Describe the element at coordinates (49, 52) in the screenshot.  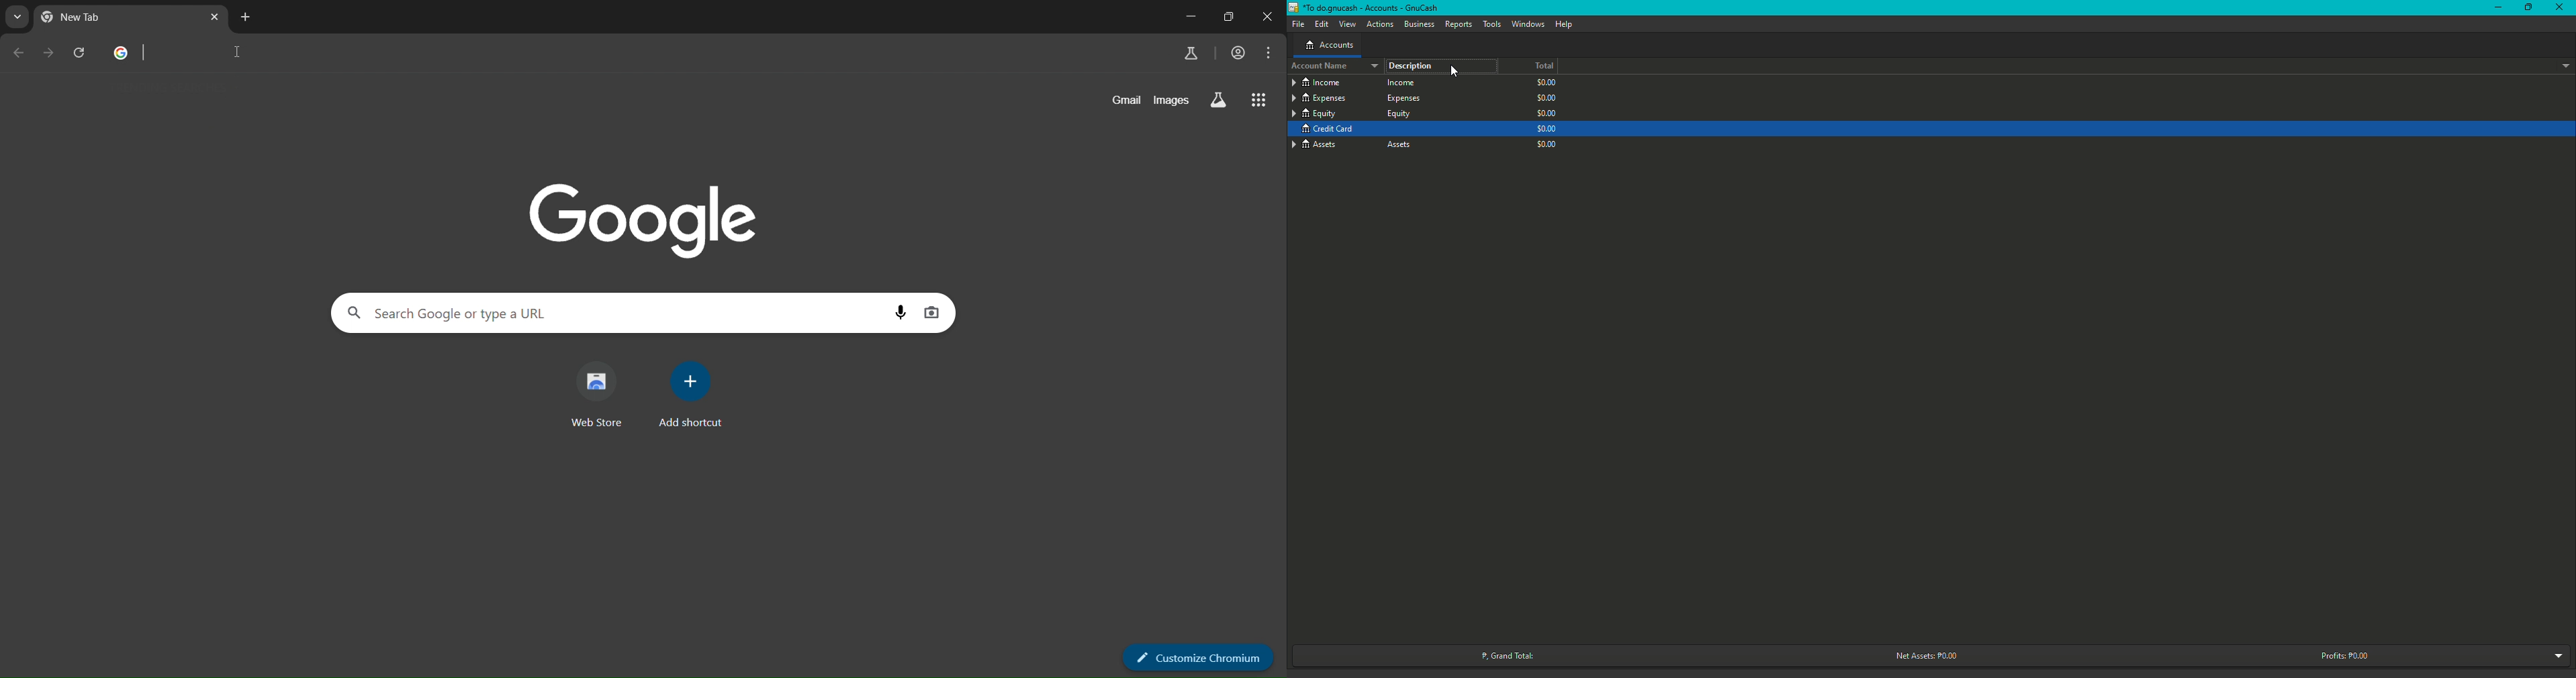
I see `go forward one page` at that location.